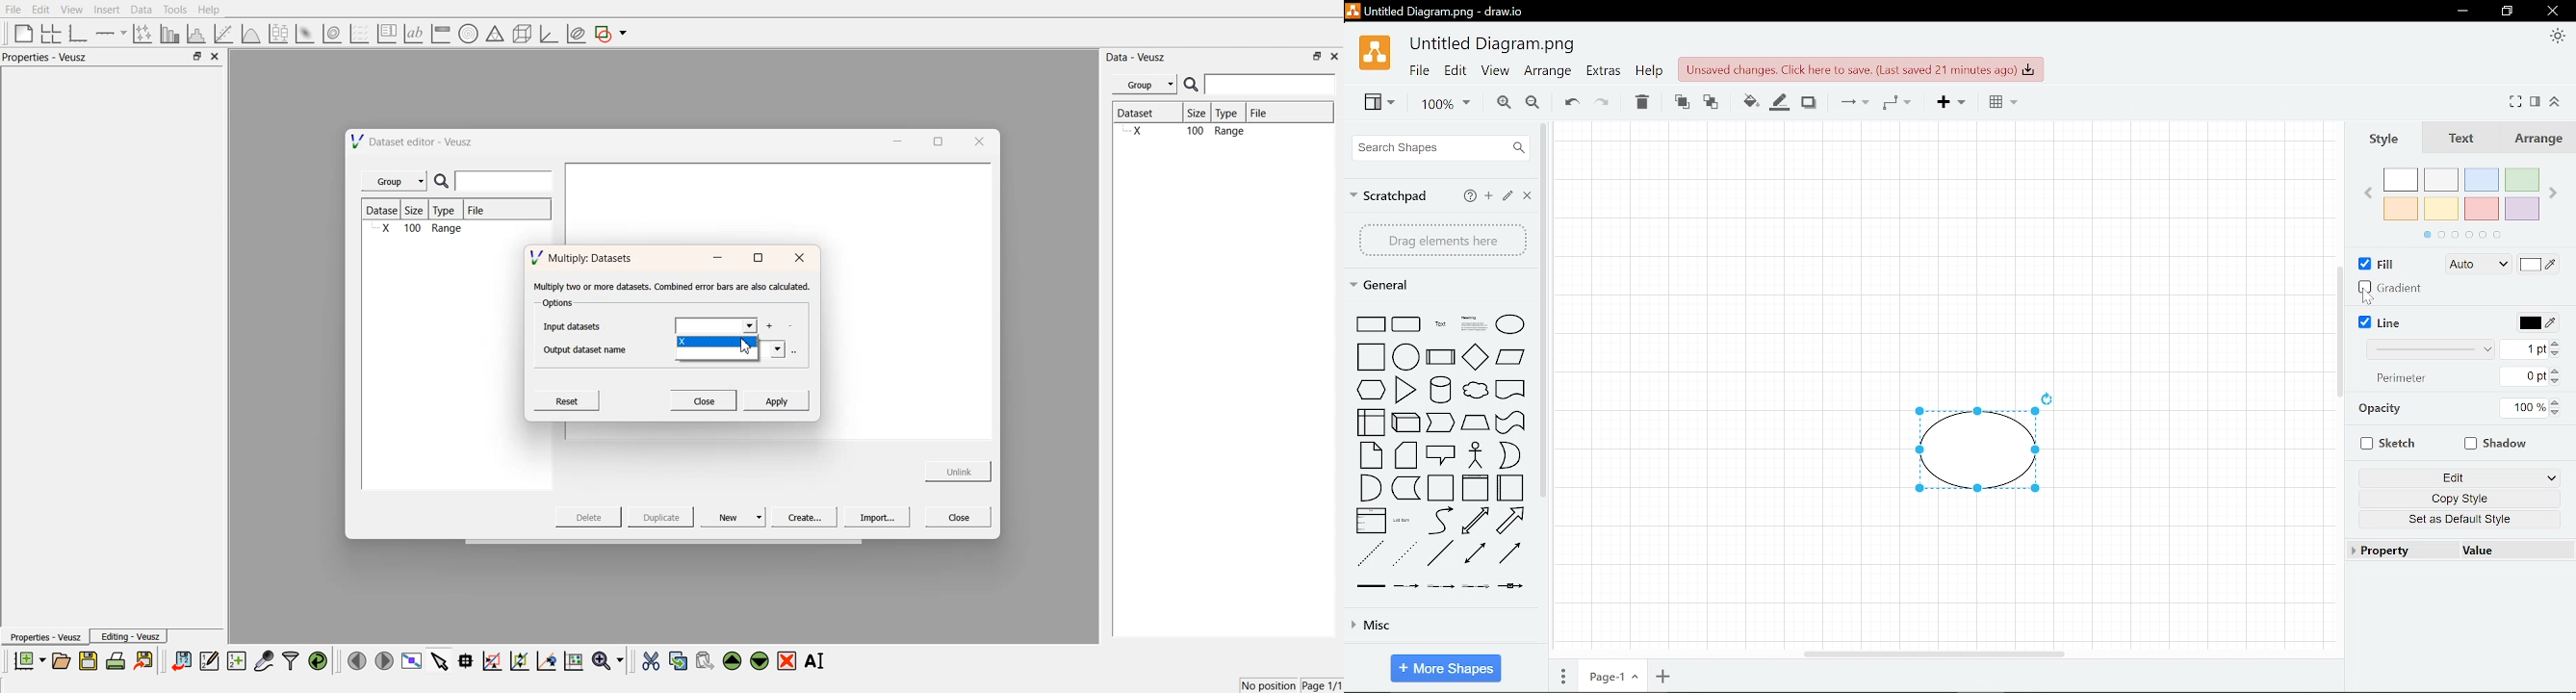  I want to click on export, so click(145, 660).